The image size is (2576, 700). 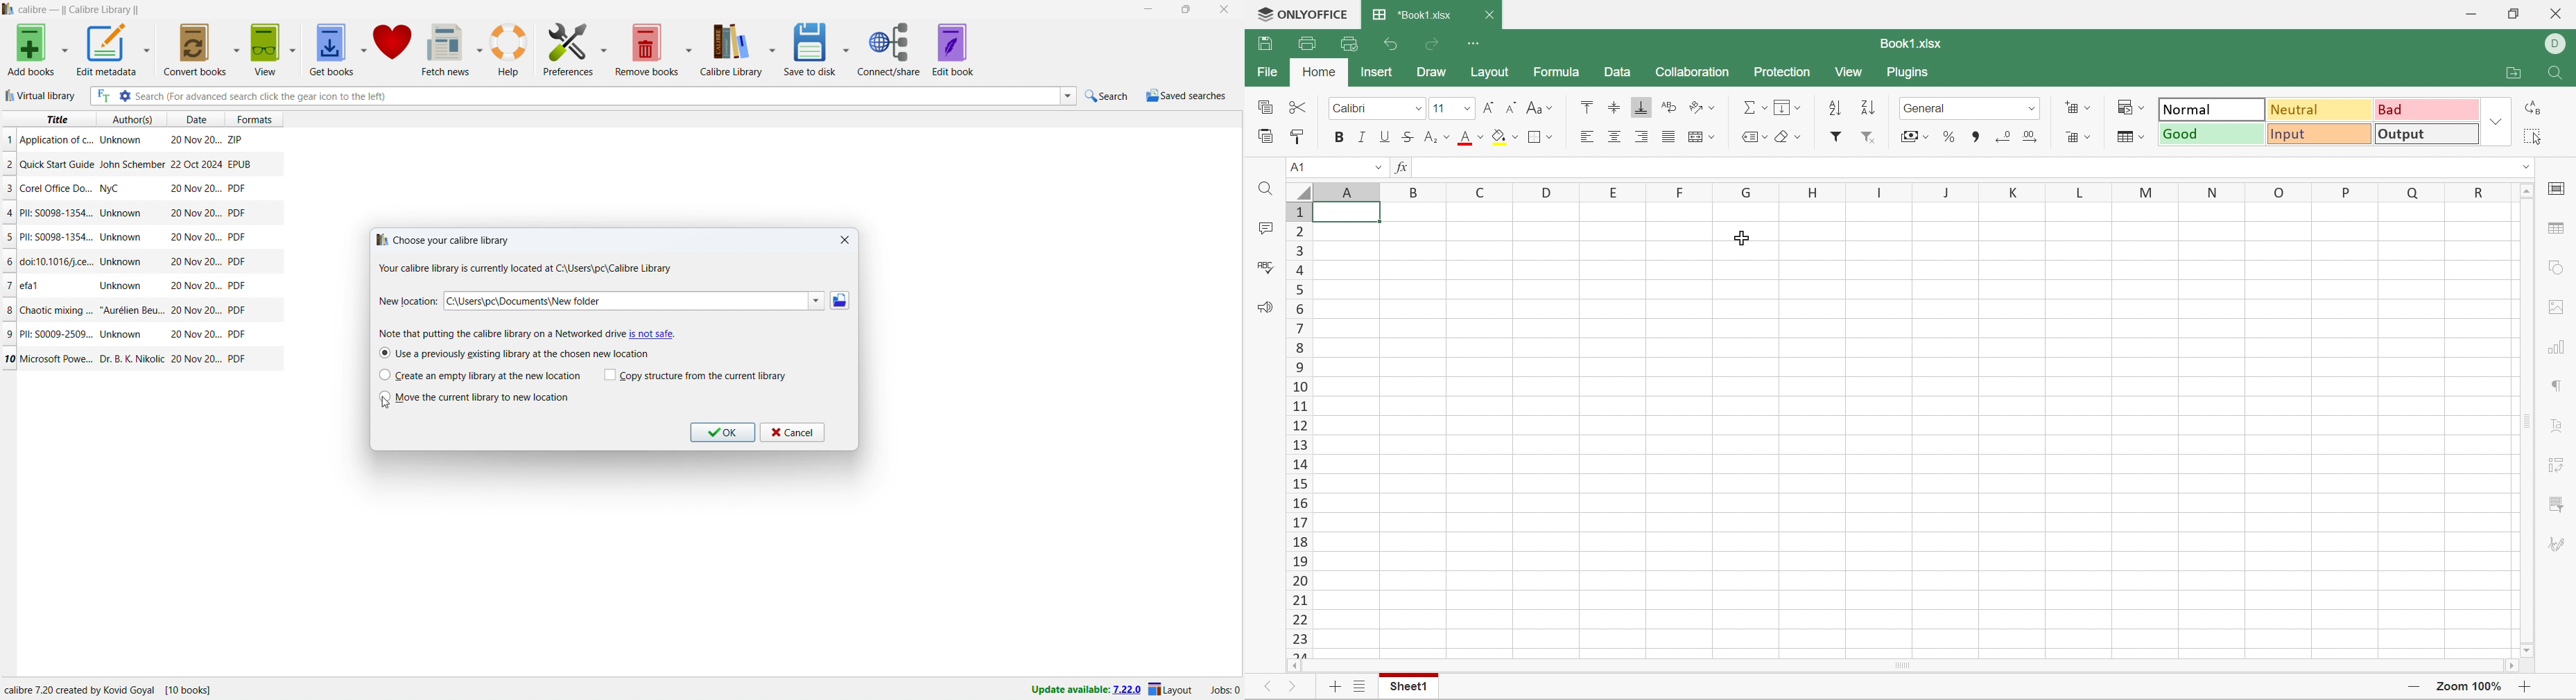 What do you see at coordinates (1302, 369) in the screenshot?
I see `9` at bounding box center [1302, 369].